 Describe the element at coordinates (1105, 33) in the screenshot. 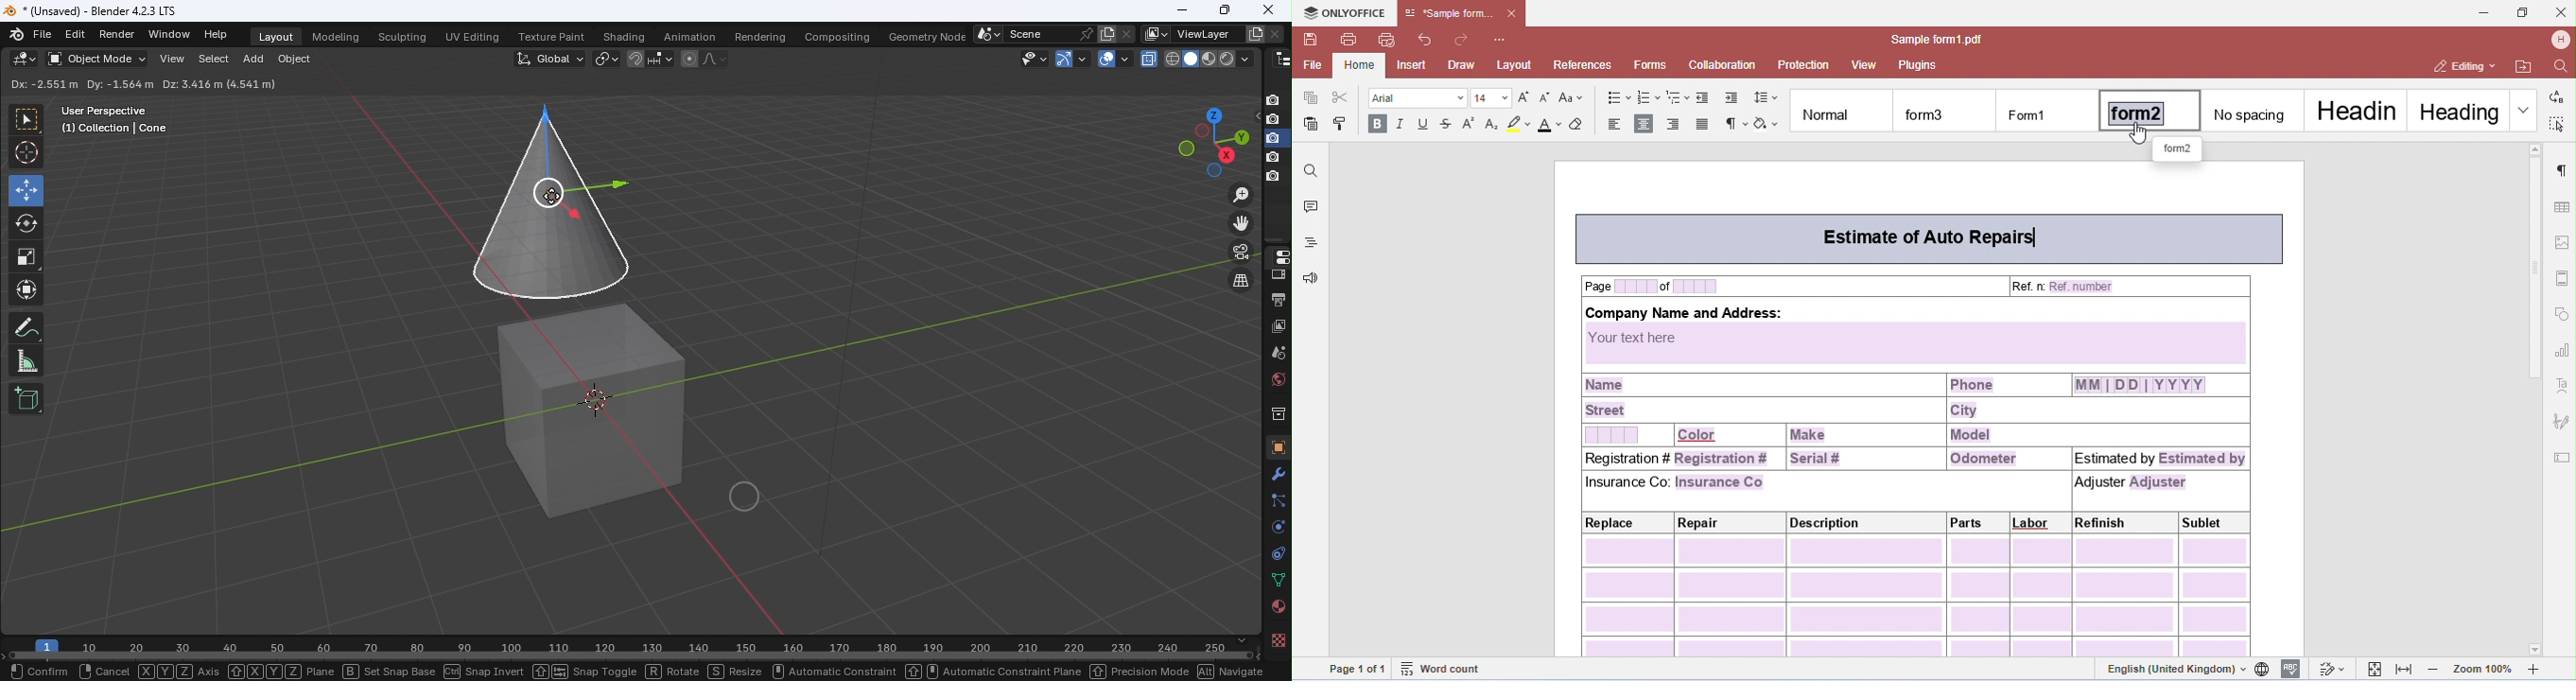

I see `New scene` at that location.